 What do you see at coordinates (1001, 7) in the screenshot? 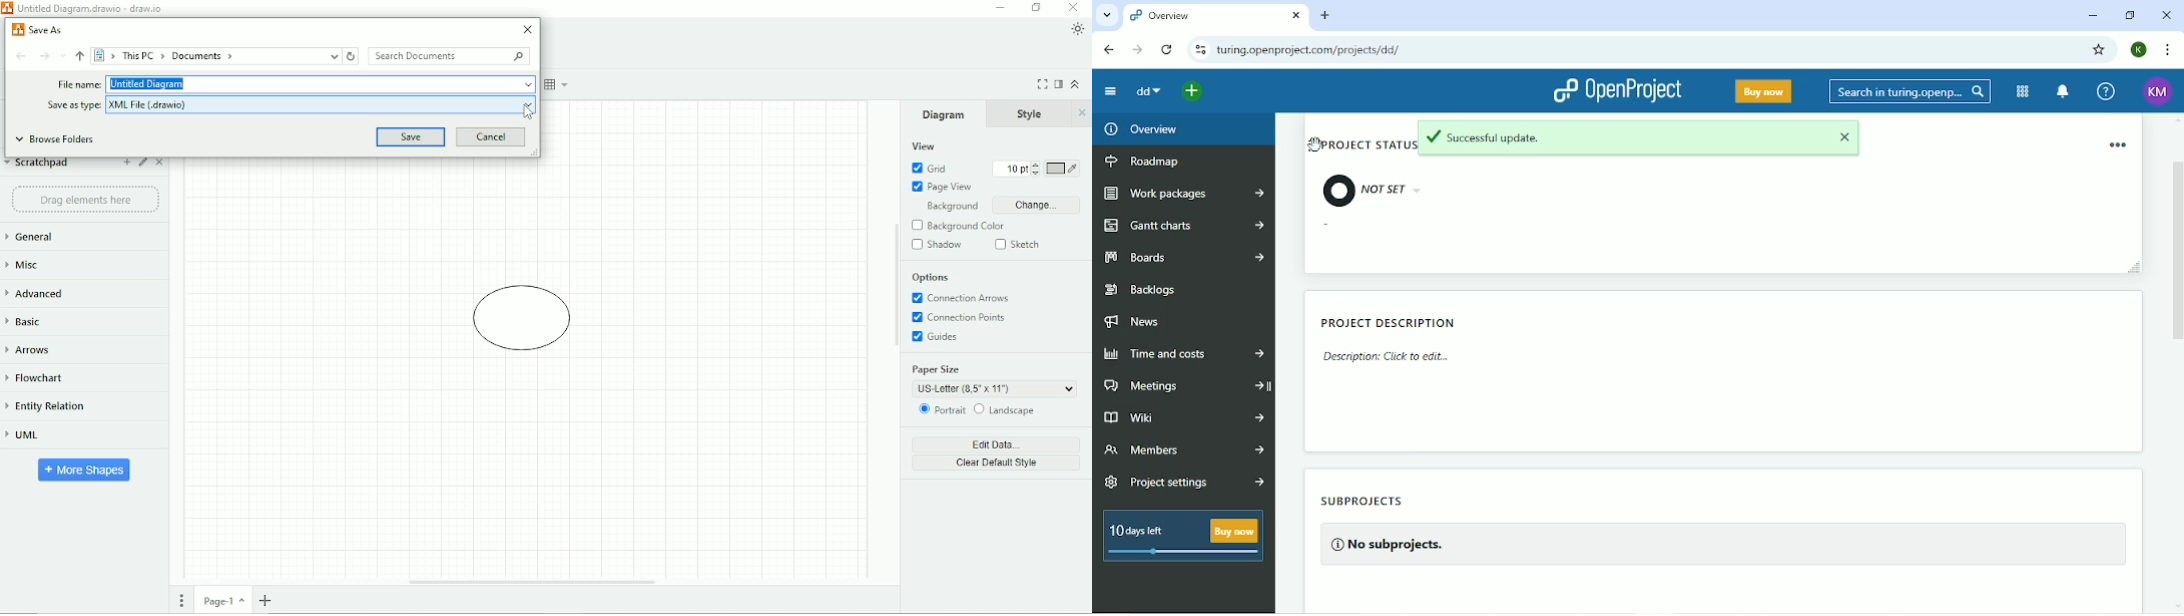
I see `Minimize` at bounding box center [1001, 7].